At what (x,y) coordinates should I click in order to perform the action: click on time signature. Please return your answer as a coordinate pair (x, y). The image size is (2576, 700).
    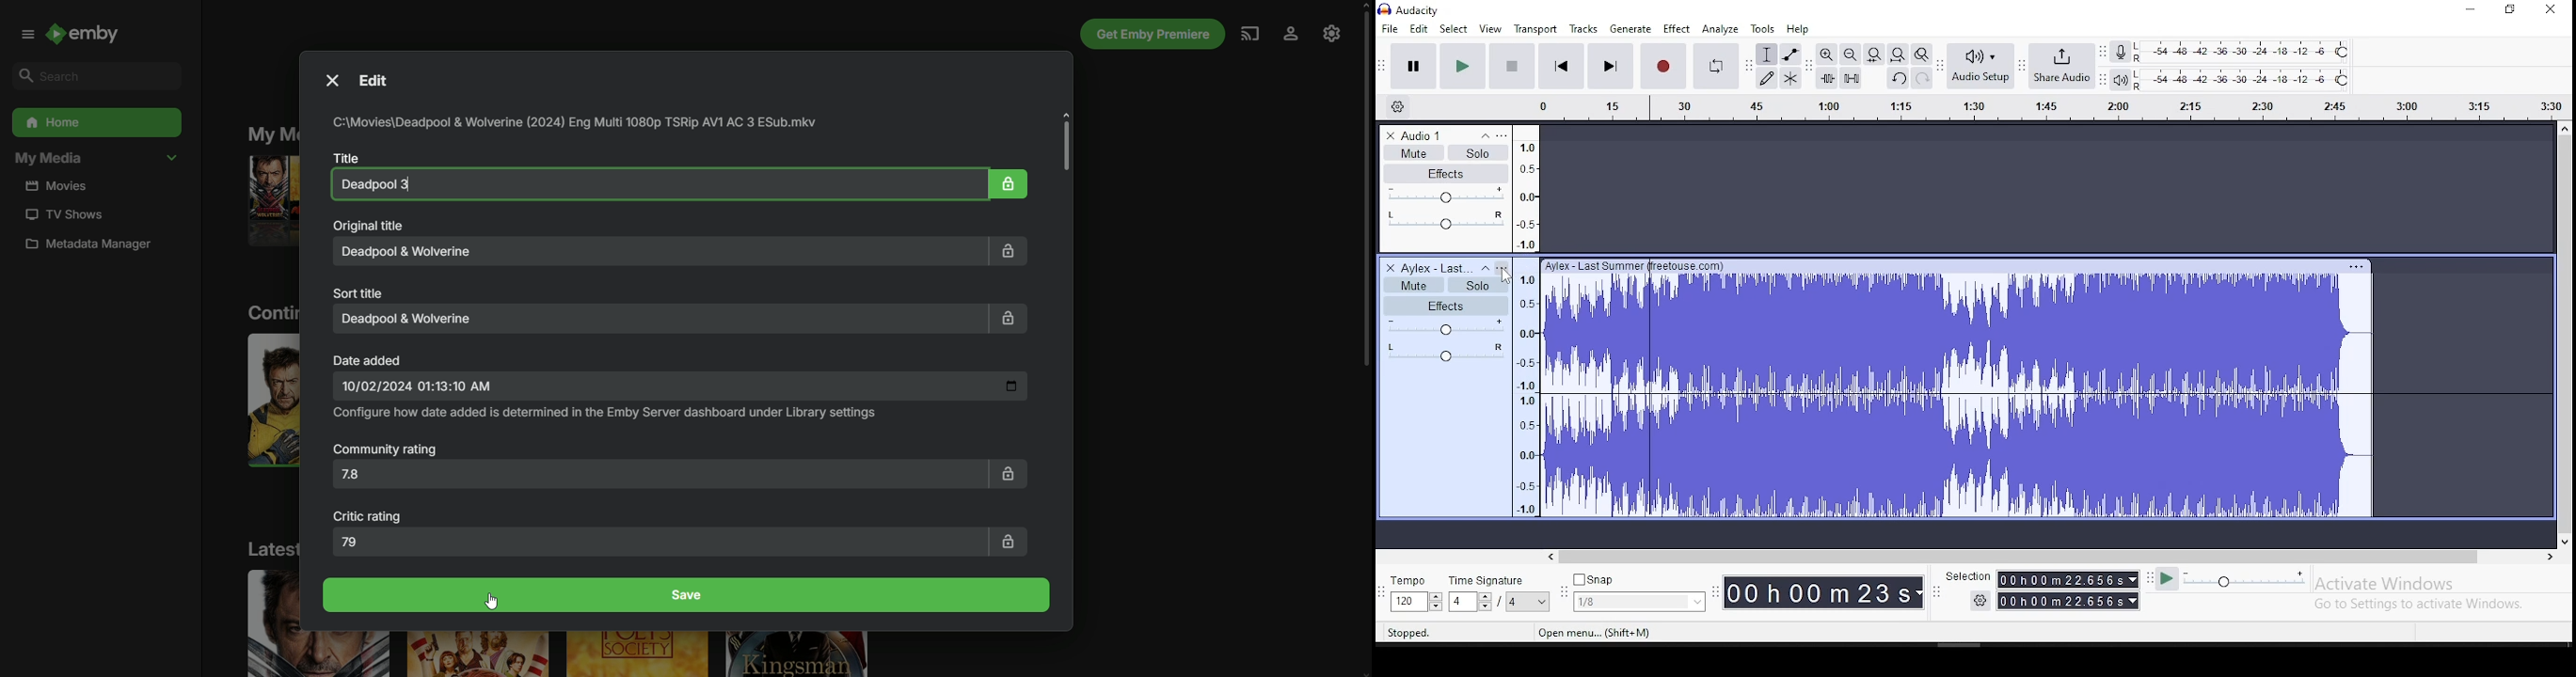
    Looking at the image, I should click on (1498, 604).